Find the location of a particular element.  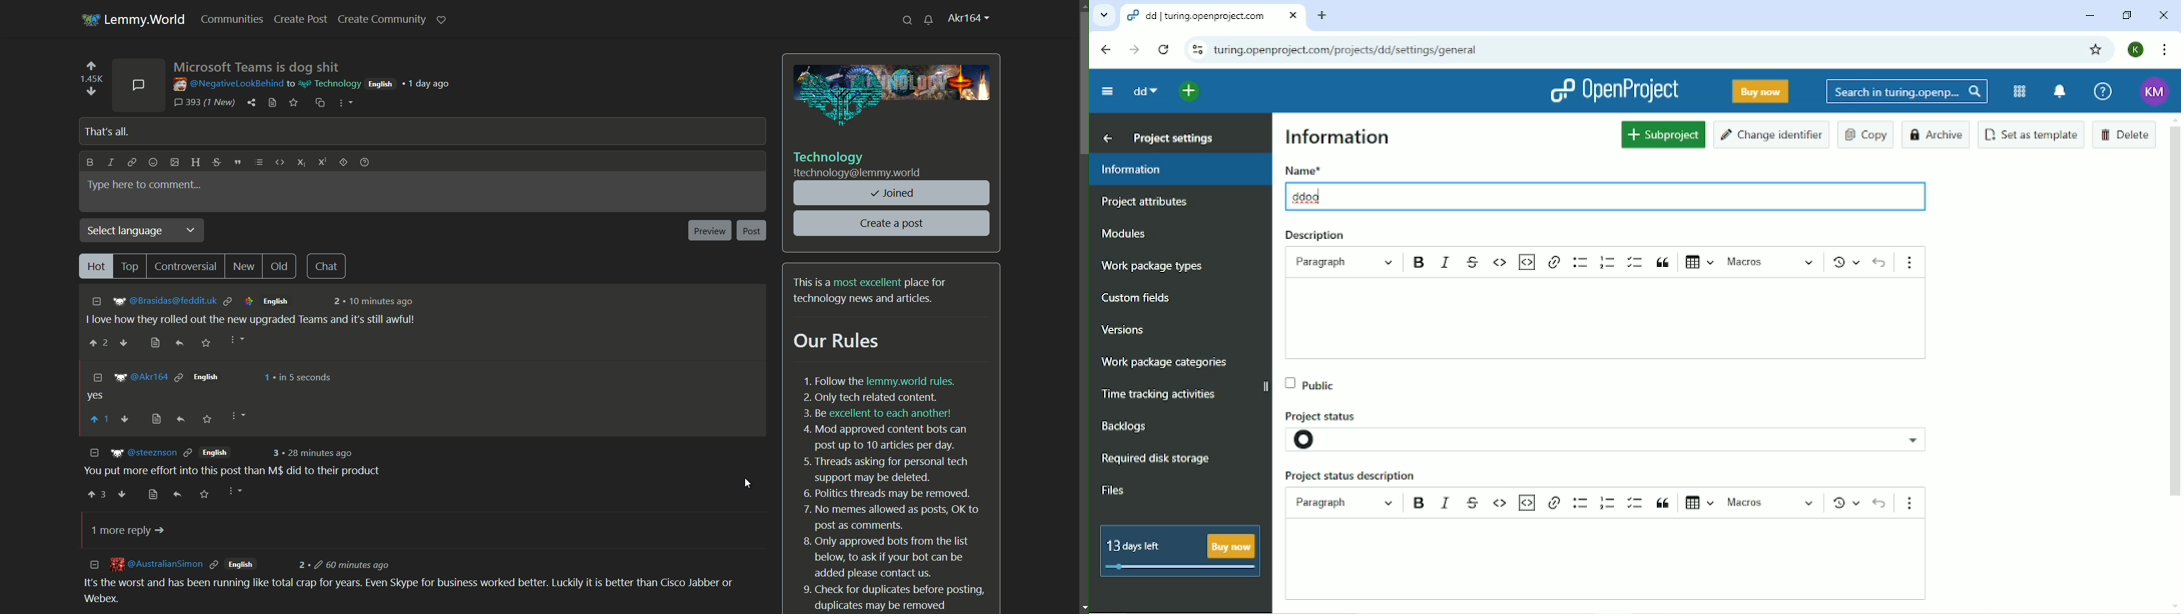

Search tabs is located at coordinates (1102, 15).